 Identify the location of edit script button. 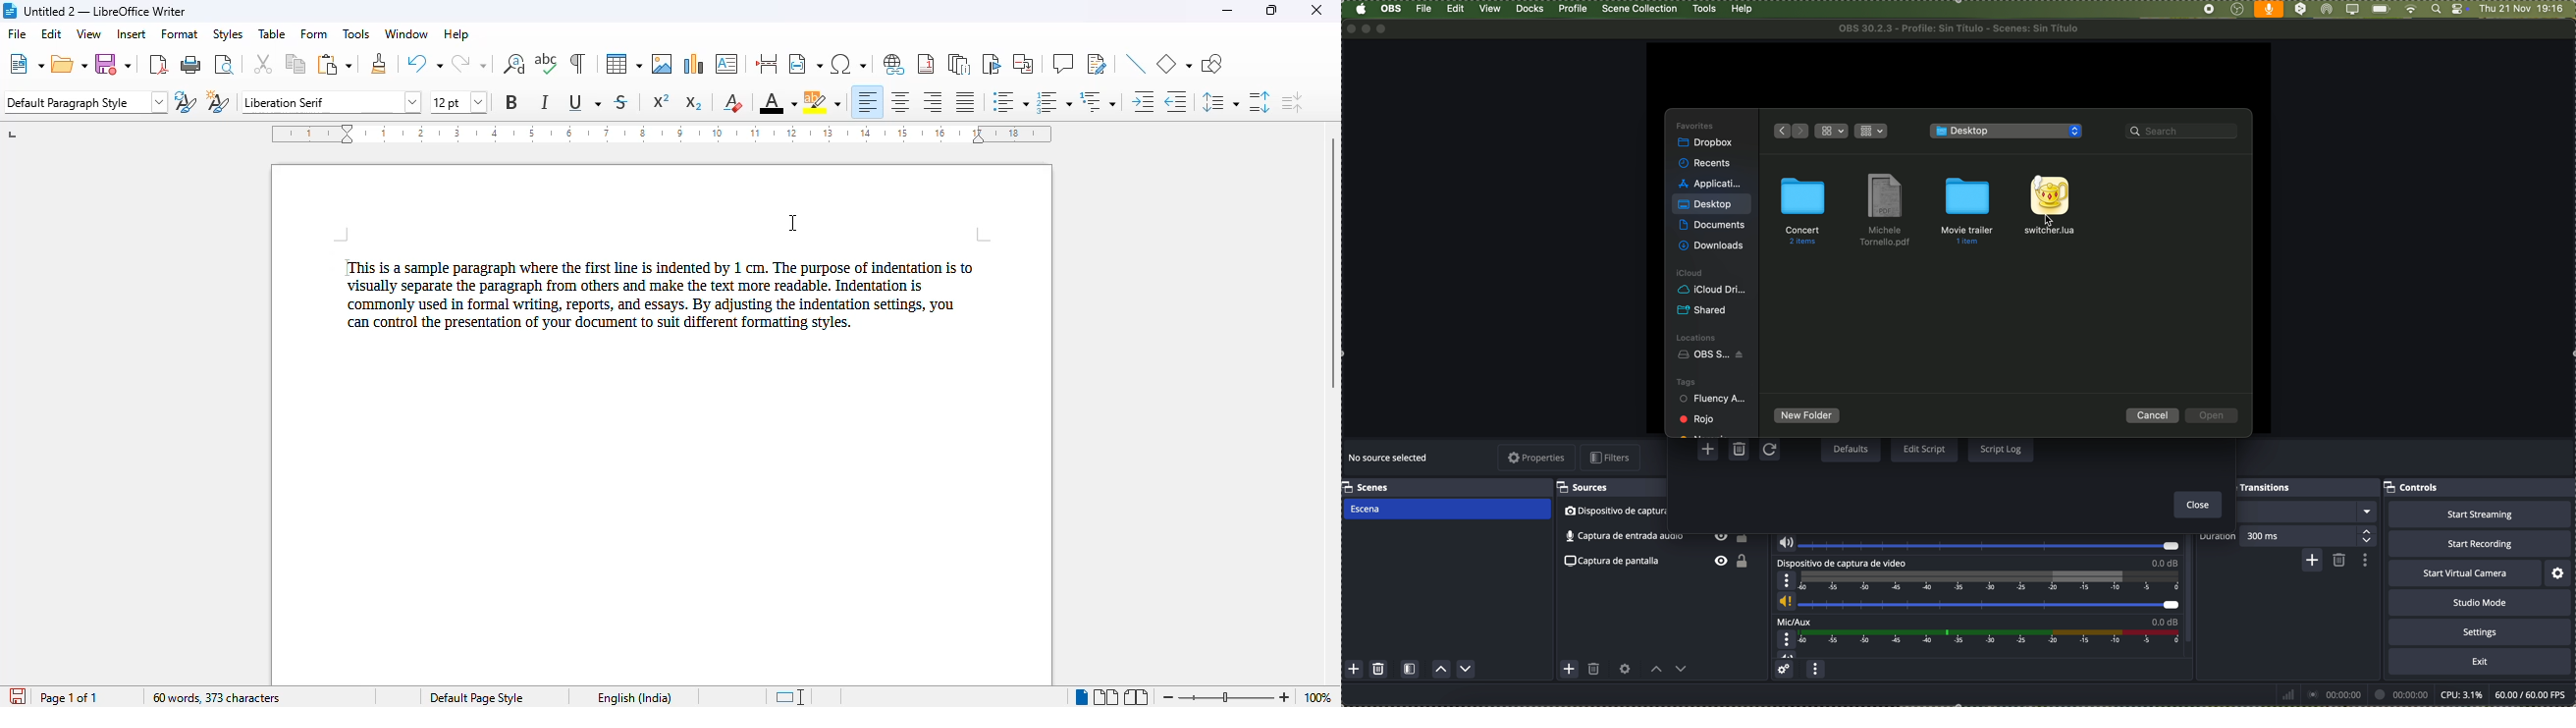
(1925, 450).